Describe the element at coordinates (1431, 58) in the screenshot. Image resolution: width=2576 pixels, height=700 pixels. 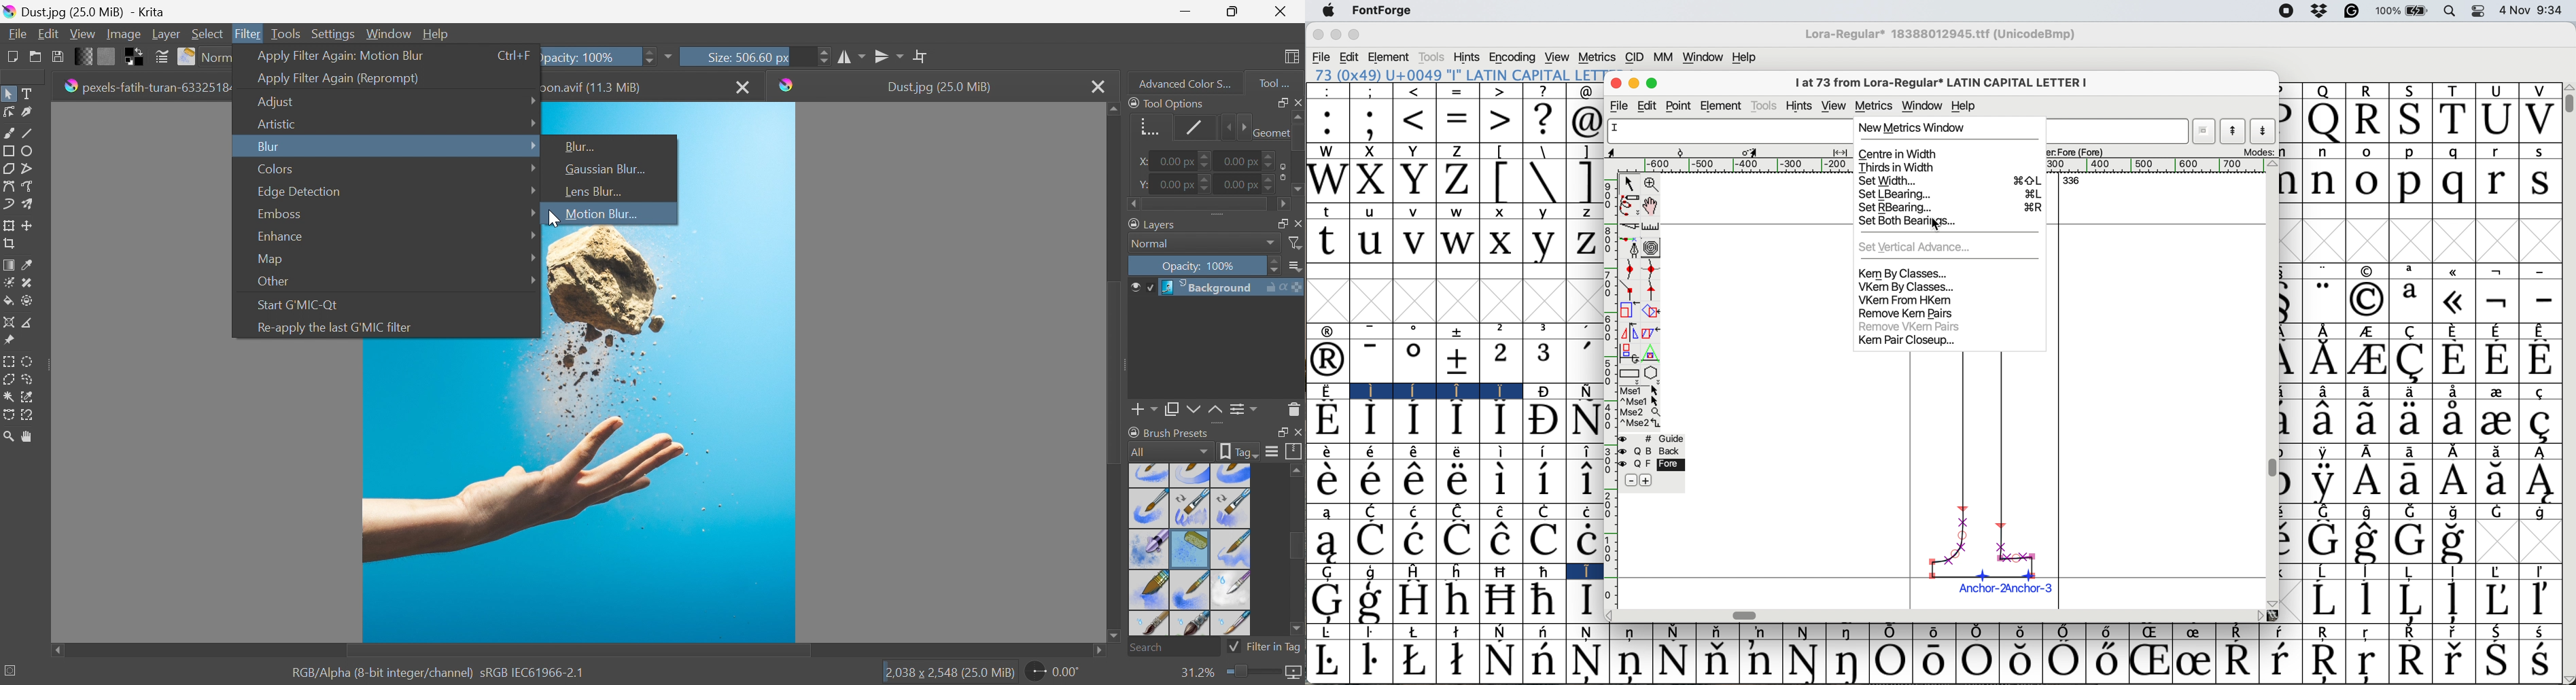
I see `tools` at that location.